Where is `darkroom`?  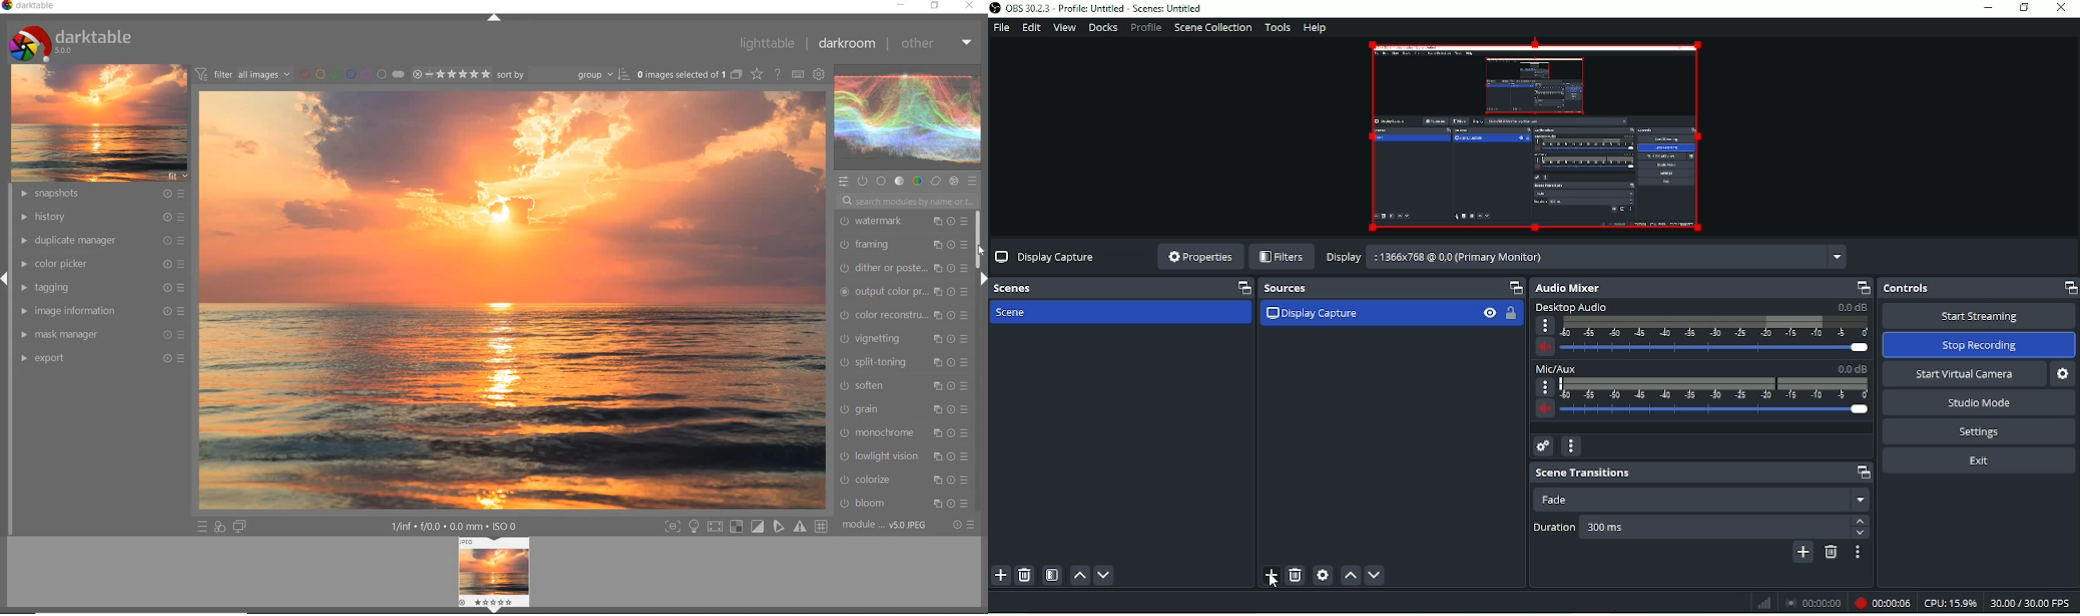
darkroom is located at coordinates (849, 44).